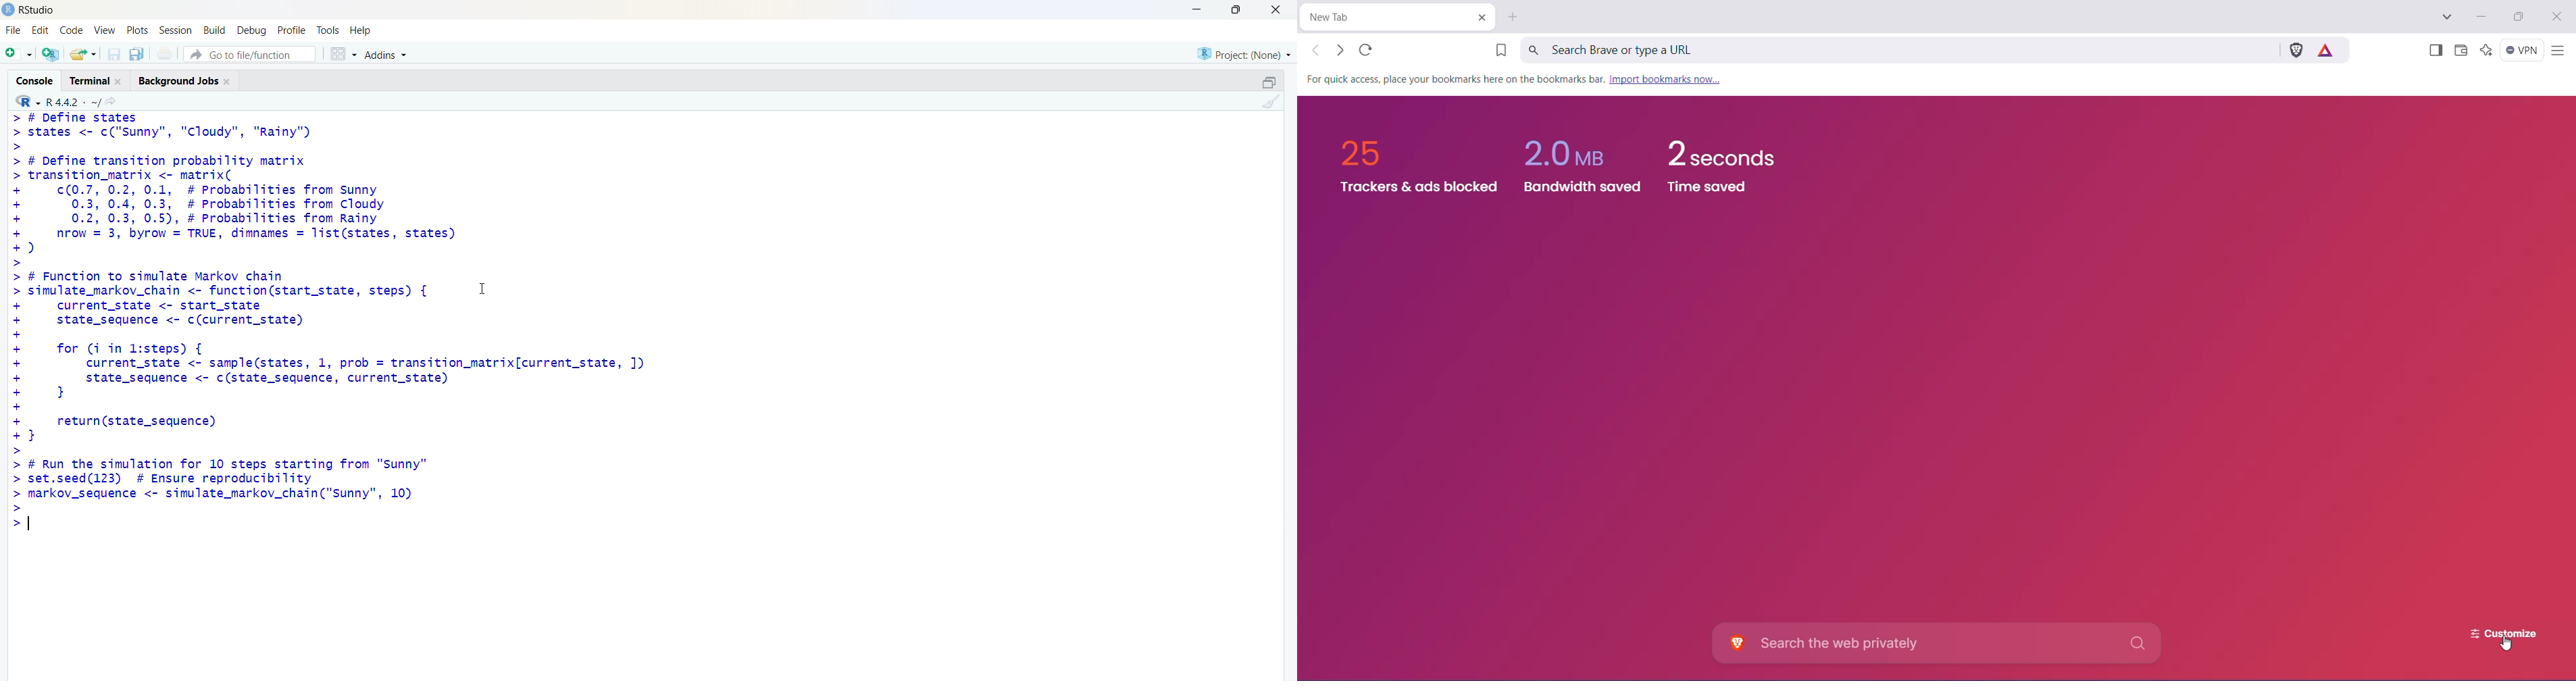 The width and height of the screenshot is (2576, 700). I want to click on collapse, so click(1268, 82).